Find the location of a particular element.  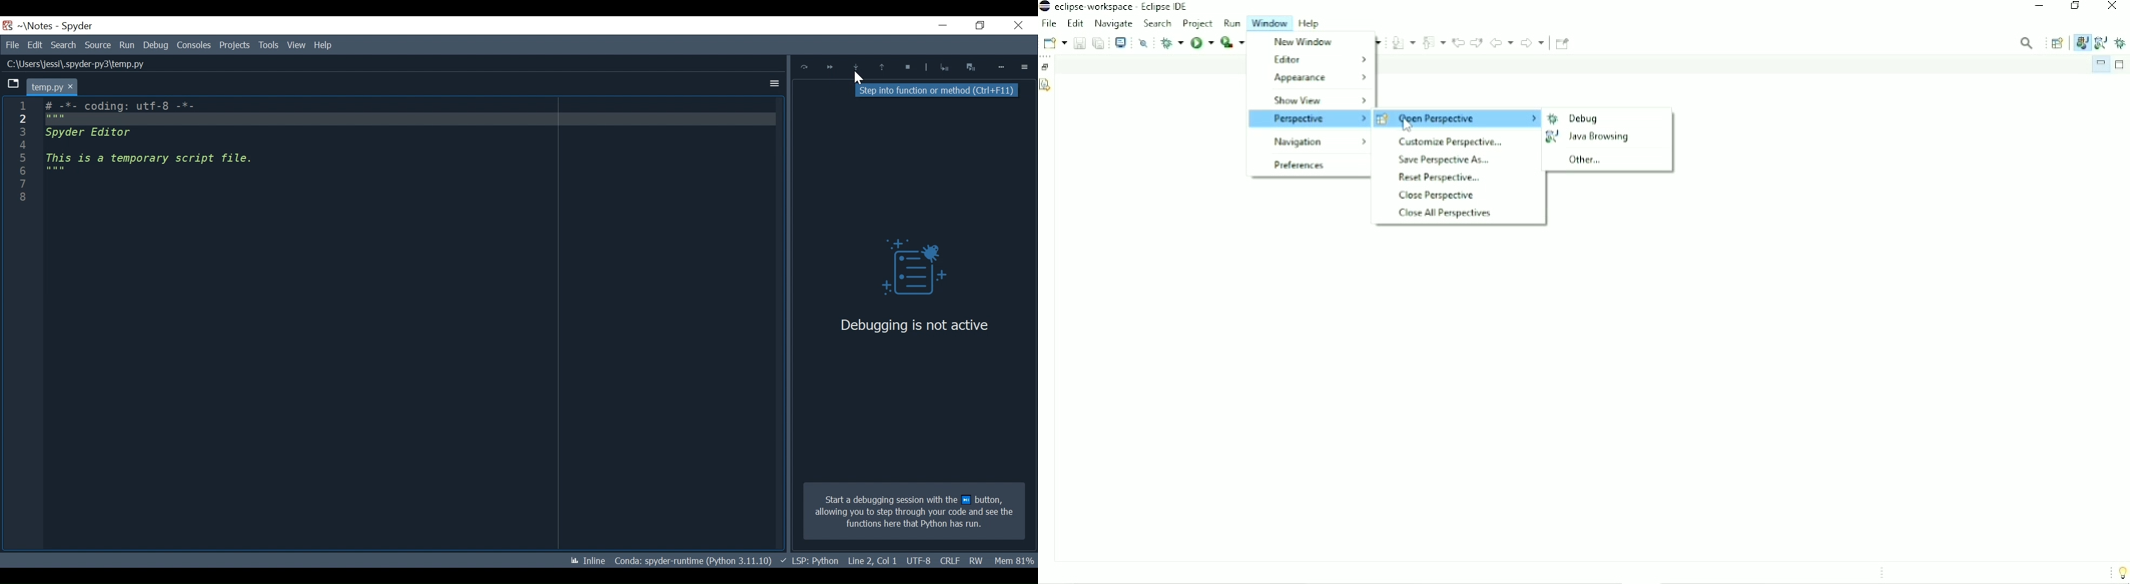

Run is located at coordinates (1232, 42).